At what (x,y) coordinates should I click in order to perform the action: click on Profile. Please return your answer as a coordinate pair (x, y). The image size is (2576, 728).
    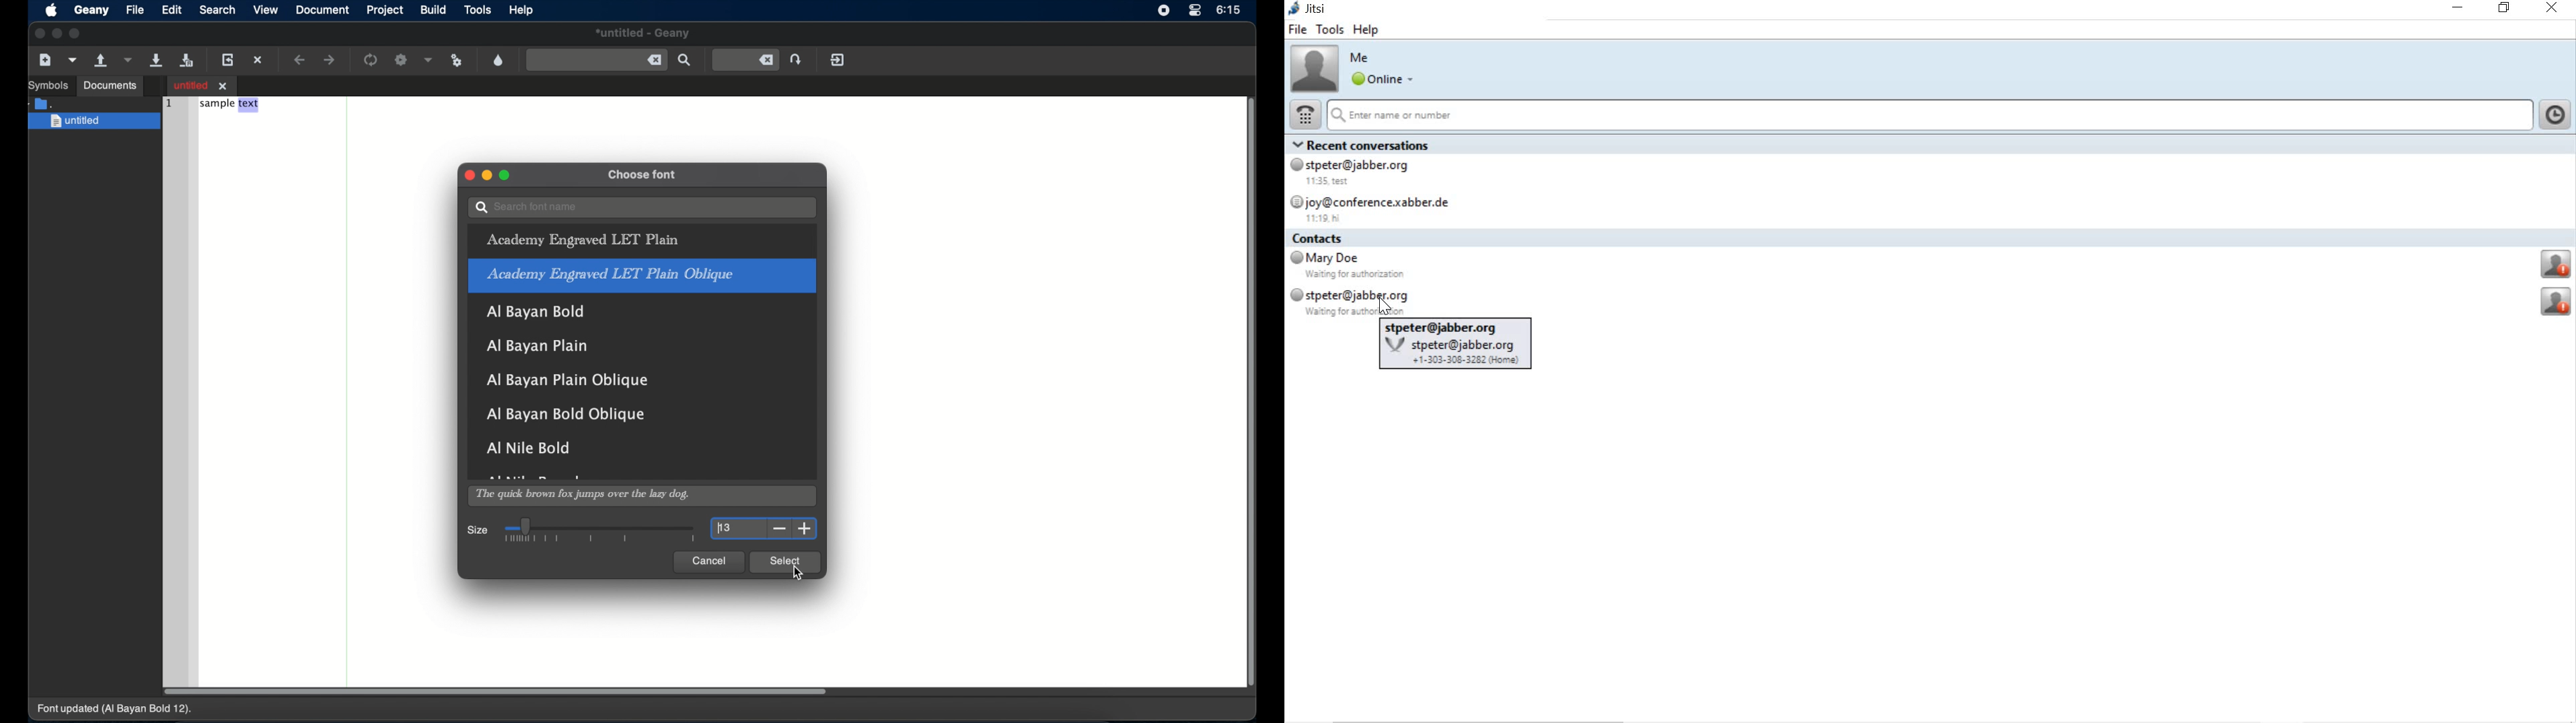
    Looking at the image, I should click on (2554, 265).